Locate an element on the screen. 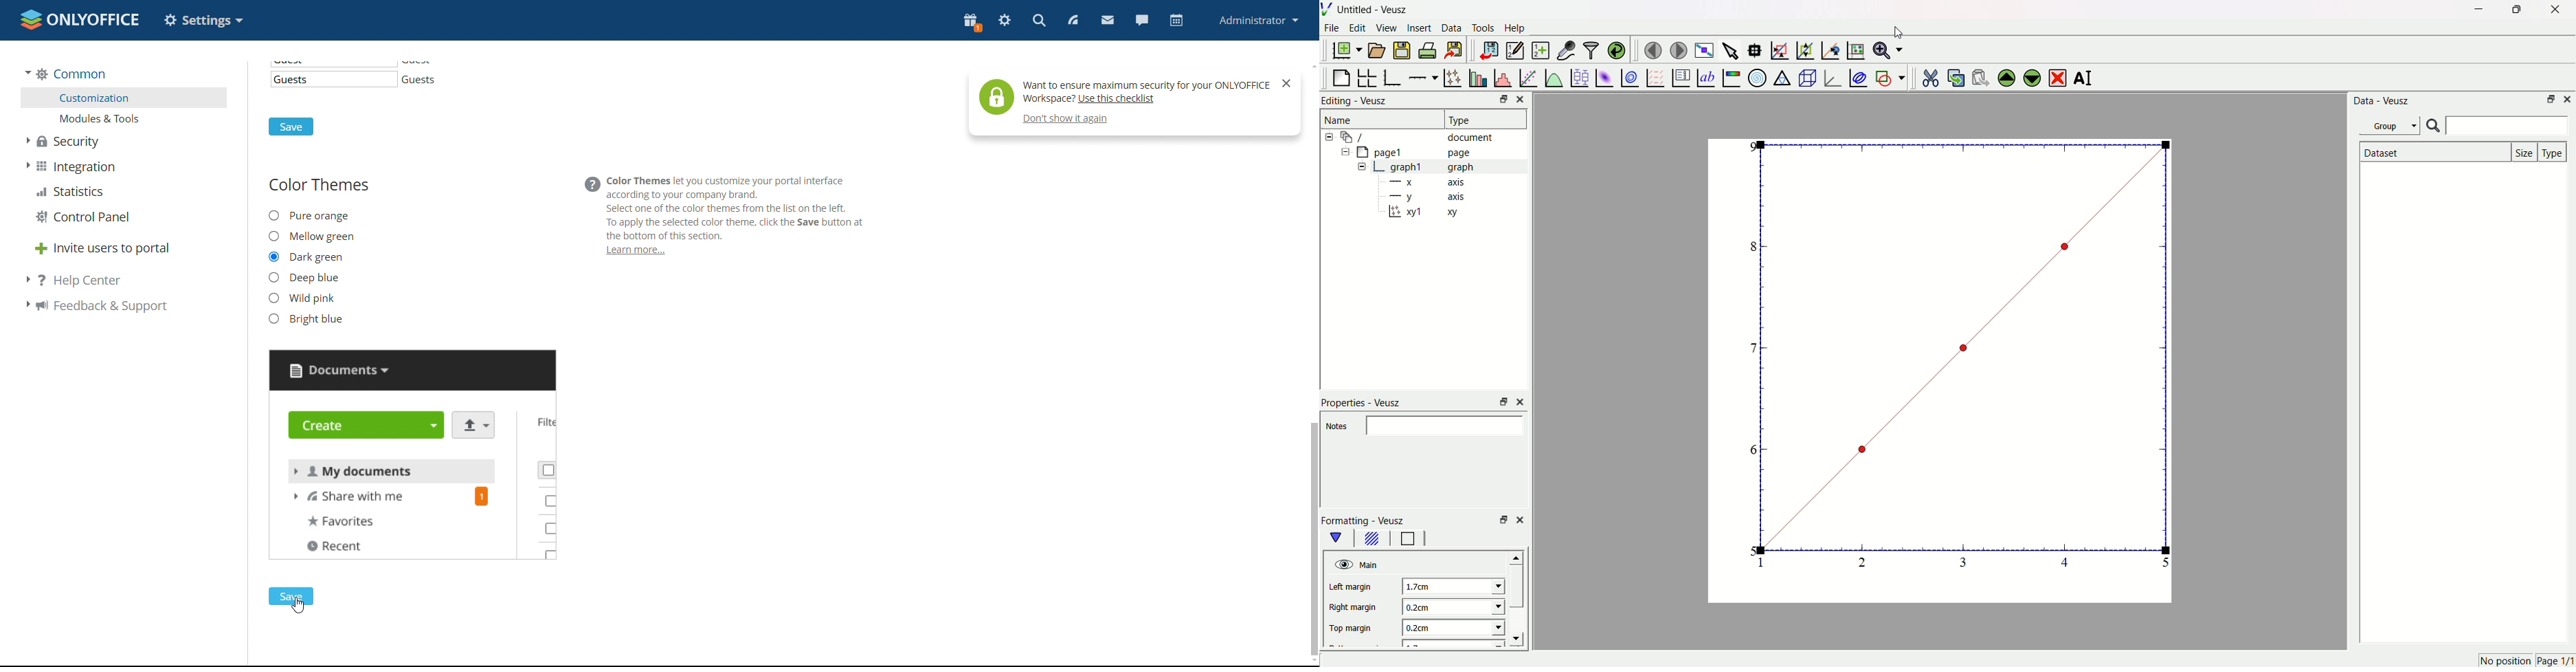 This screenshot has width=2576, height=672. help center is located at coordinates (74, 280).